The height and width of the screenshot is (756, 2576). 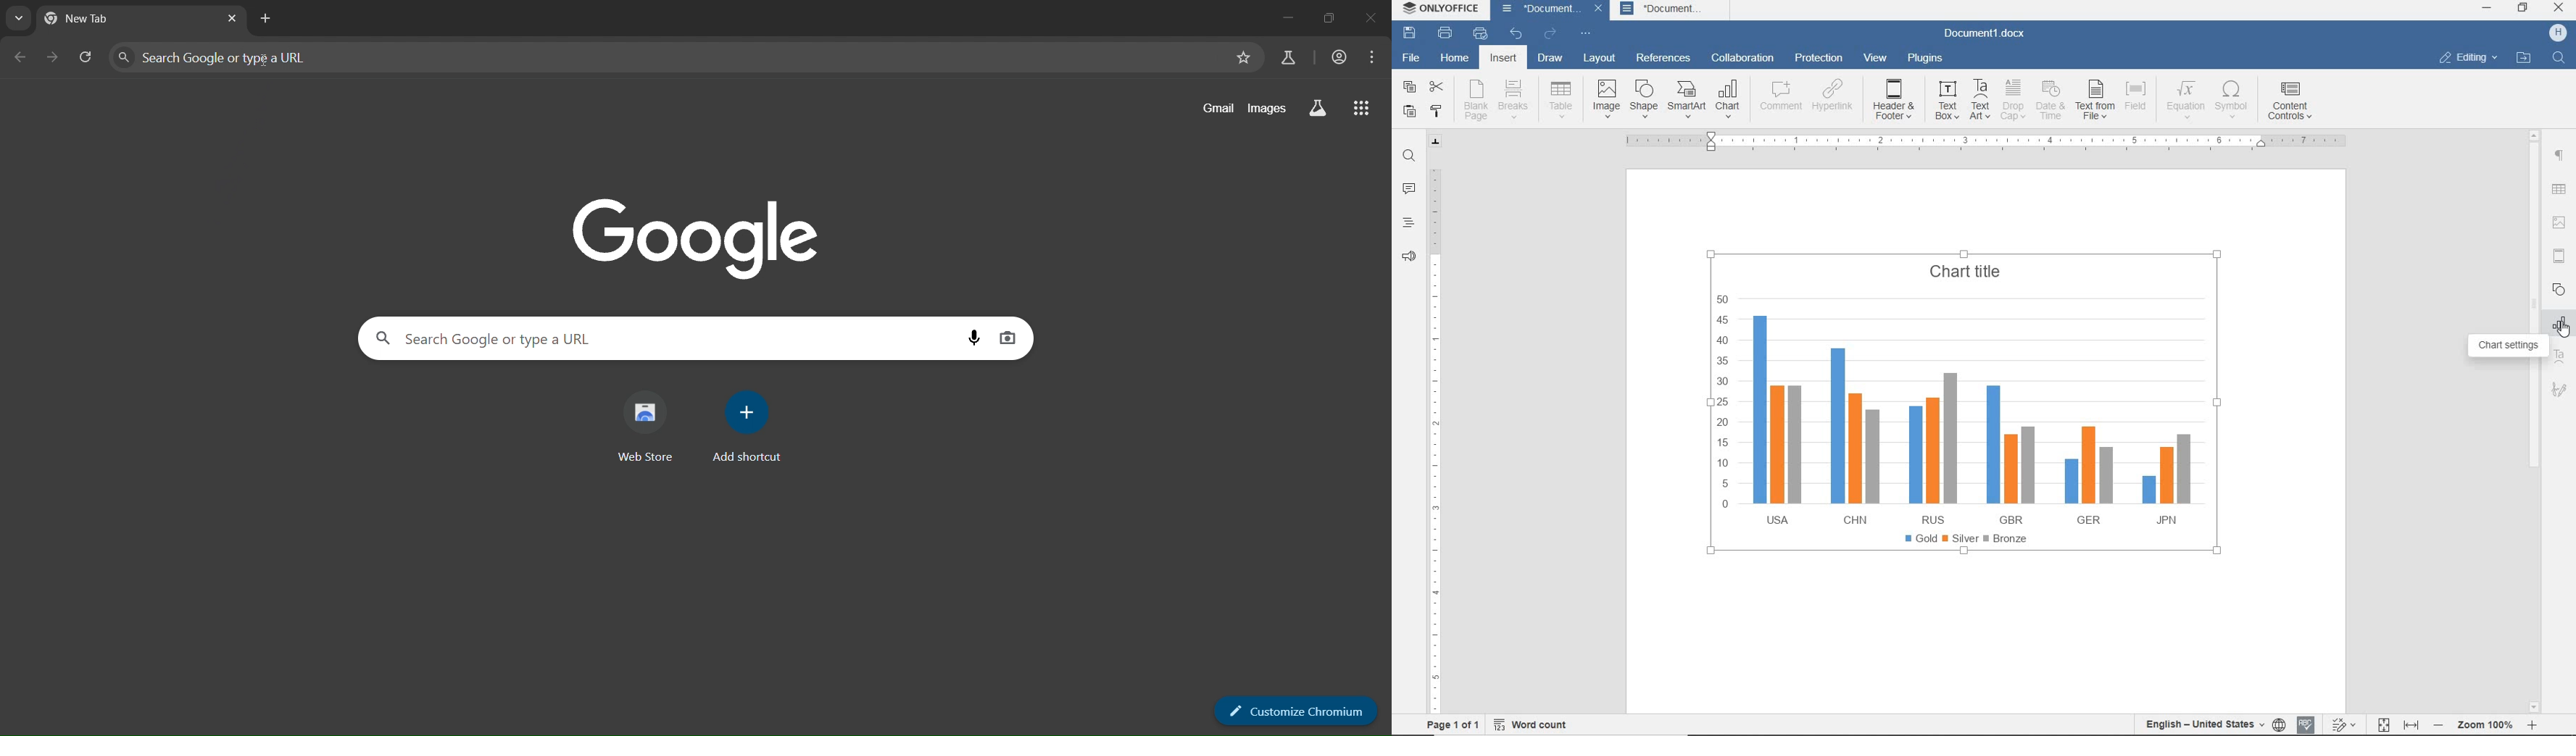 What do you see at coordinates (1454, 724) in the screenshot?
I see `page 1 of 1` at bounding box center [1454, 724].